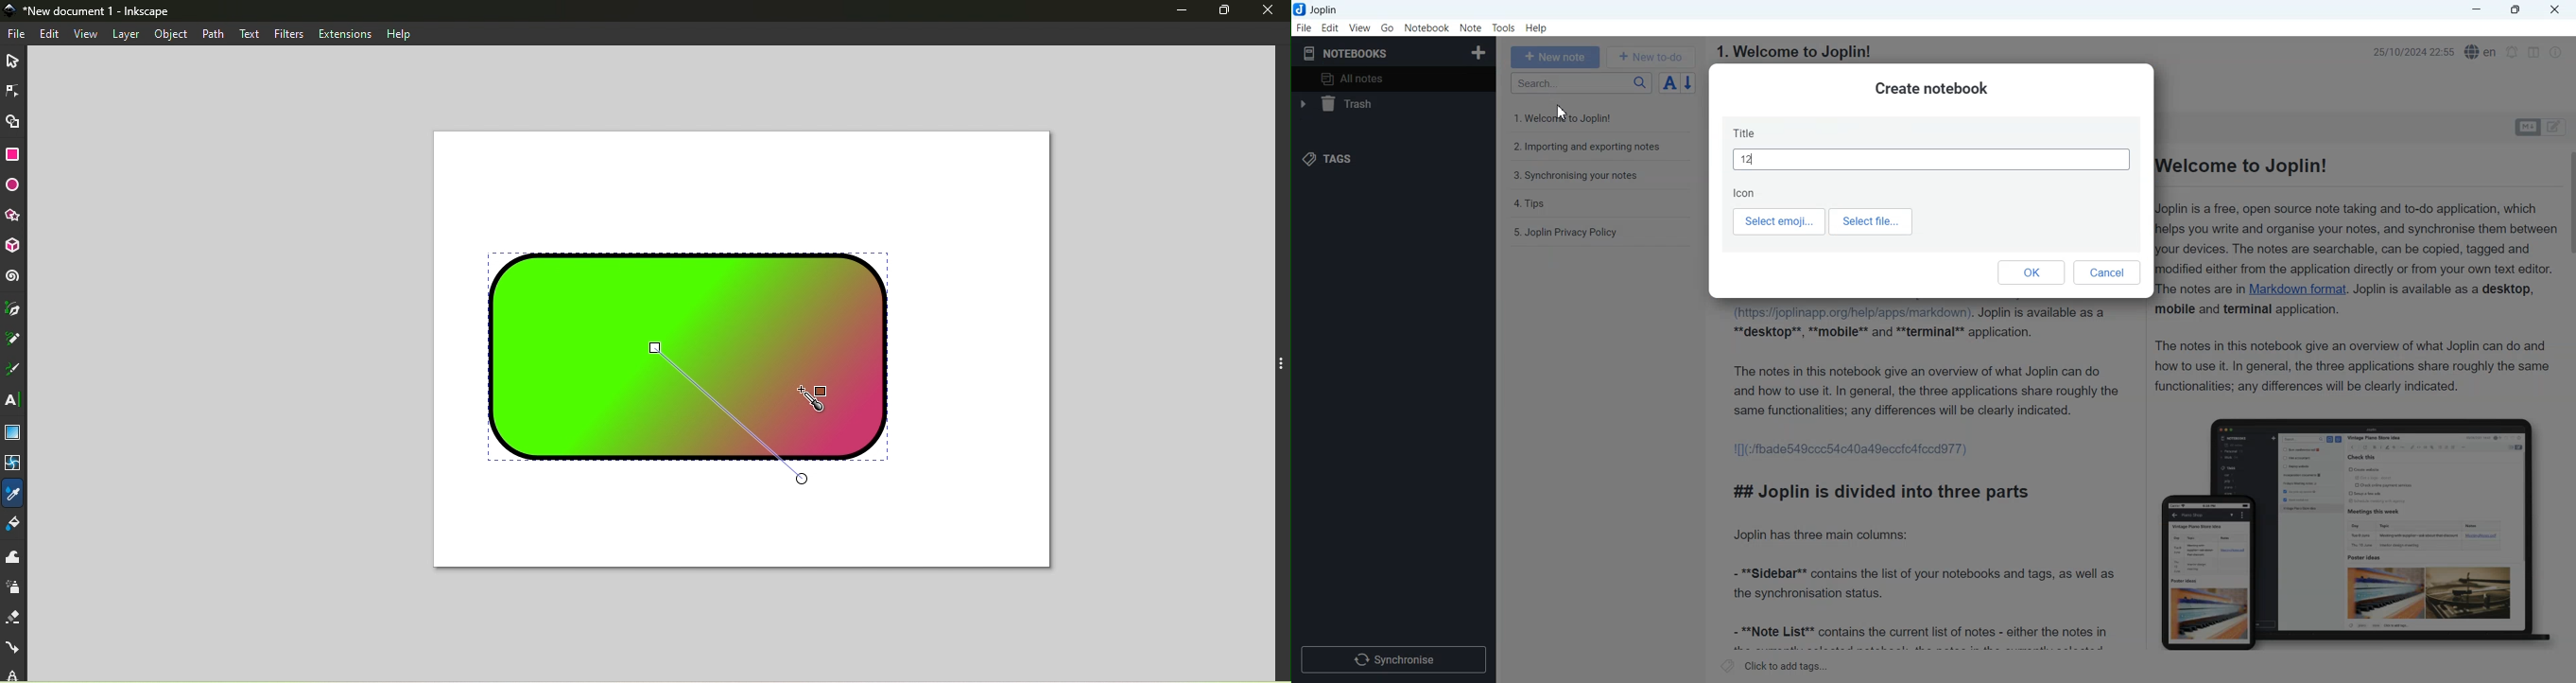 This screenshot has height=700, width=2576. Describe the element at coordinates (2557, 127) in the screenshot. I see `Toggle editors` at that location.